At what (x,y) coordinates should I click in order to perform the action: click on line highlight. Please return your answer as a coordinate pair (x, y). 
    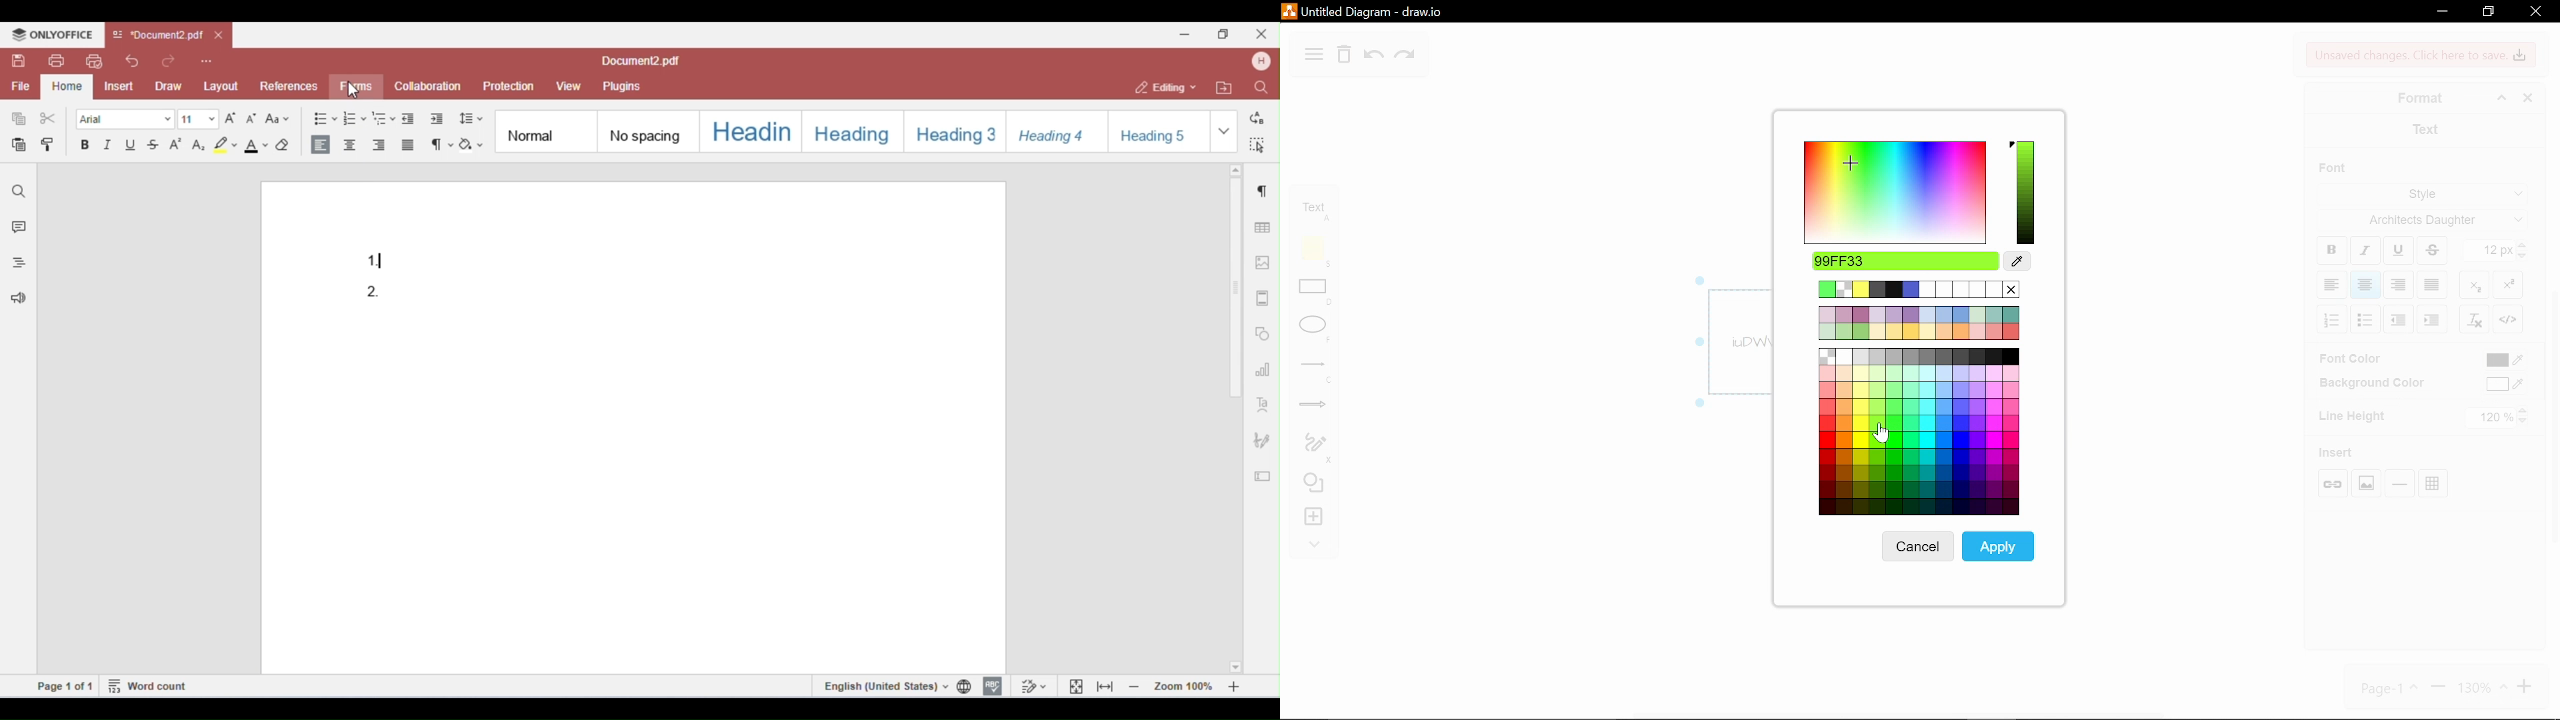
    Looking at the image, I should click on (2354, 416).